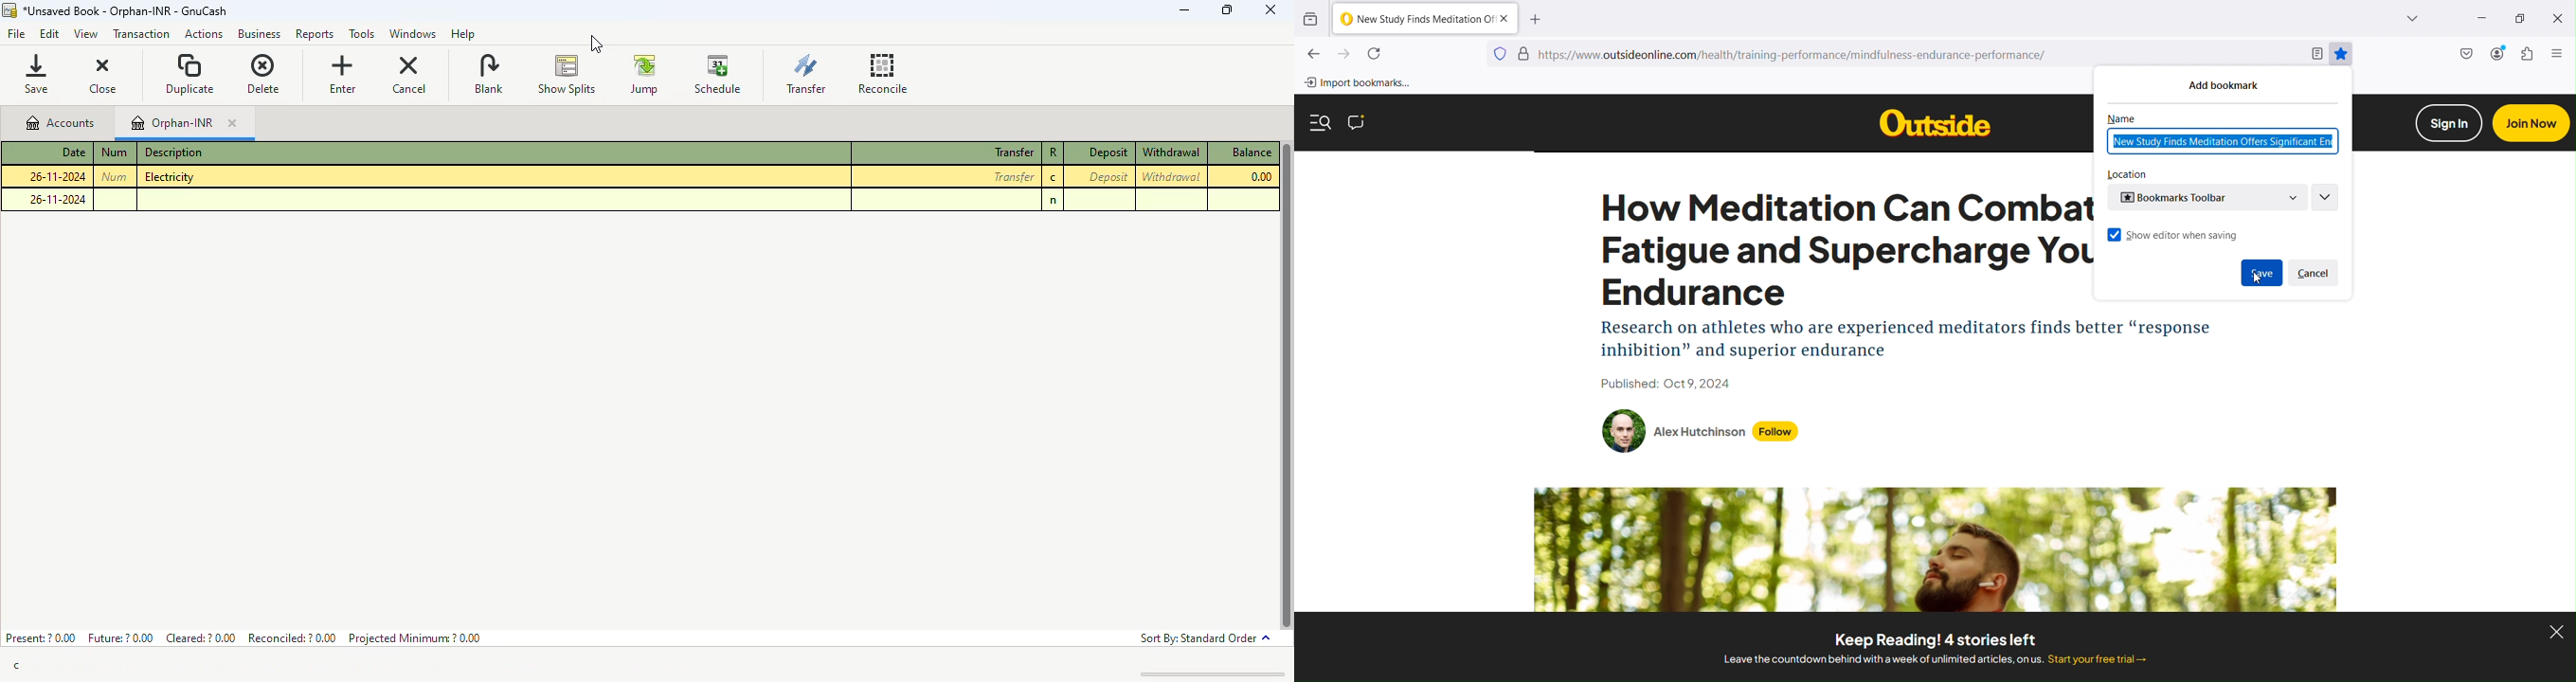 The height and width of the screenshot is (700, 2576). I want to click on orphan-INR, so click(173, 123).